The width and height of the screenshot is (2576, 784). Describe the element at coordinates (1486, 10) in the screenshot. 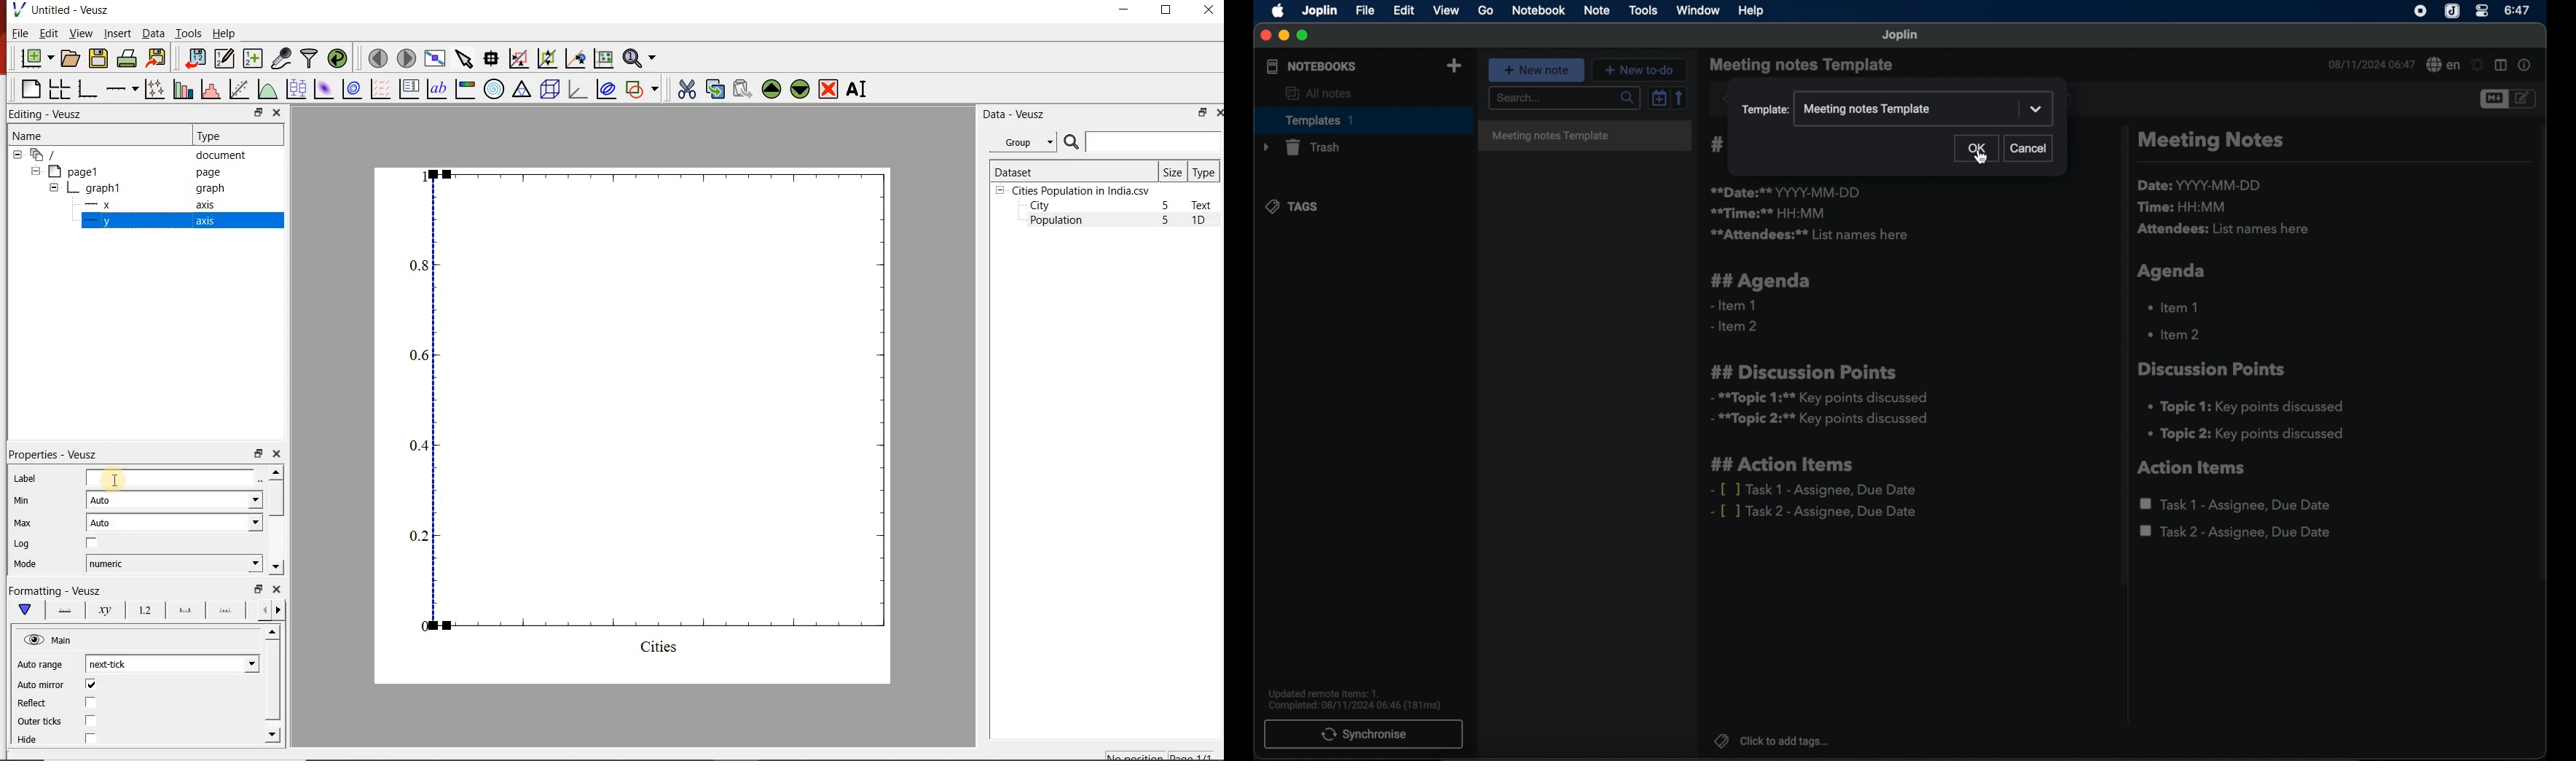

I see `go` at that location.